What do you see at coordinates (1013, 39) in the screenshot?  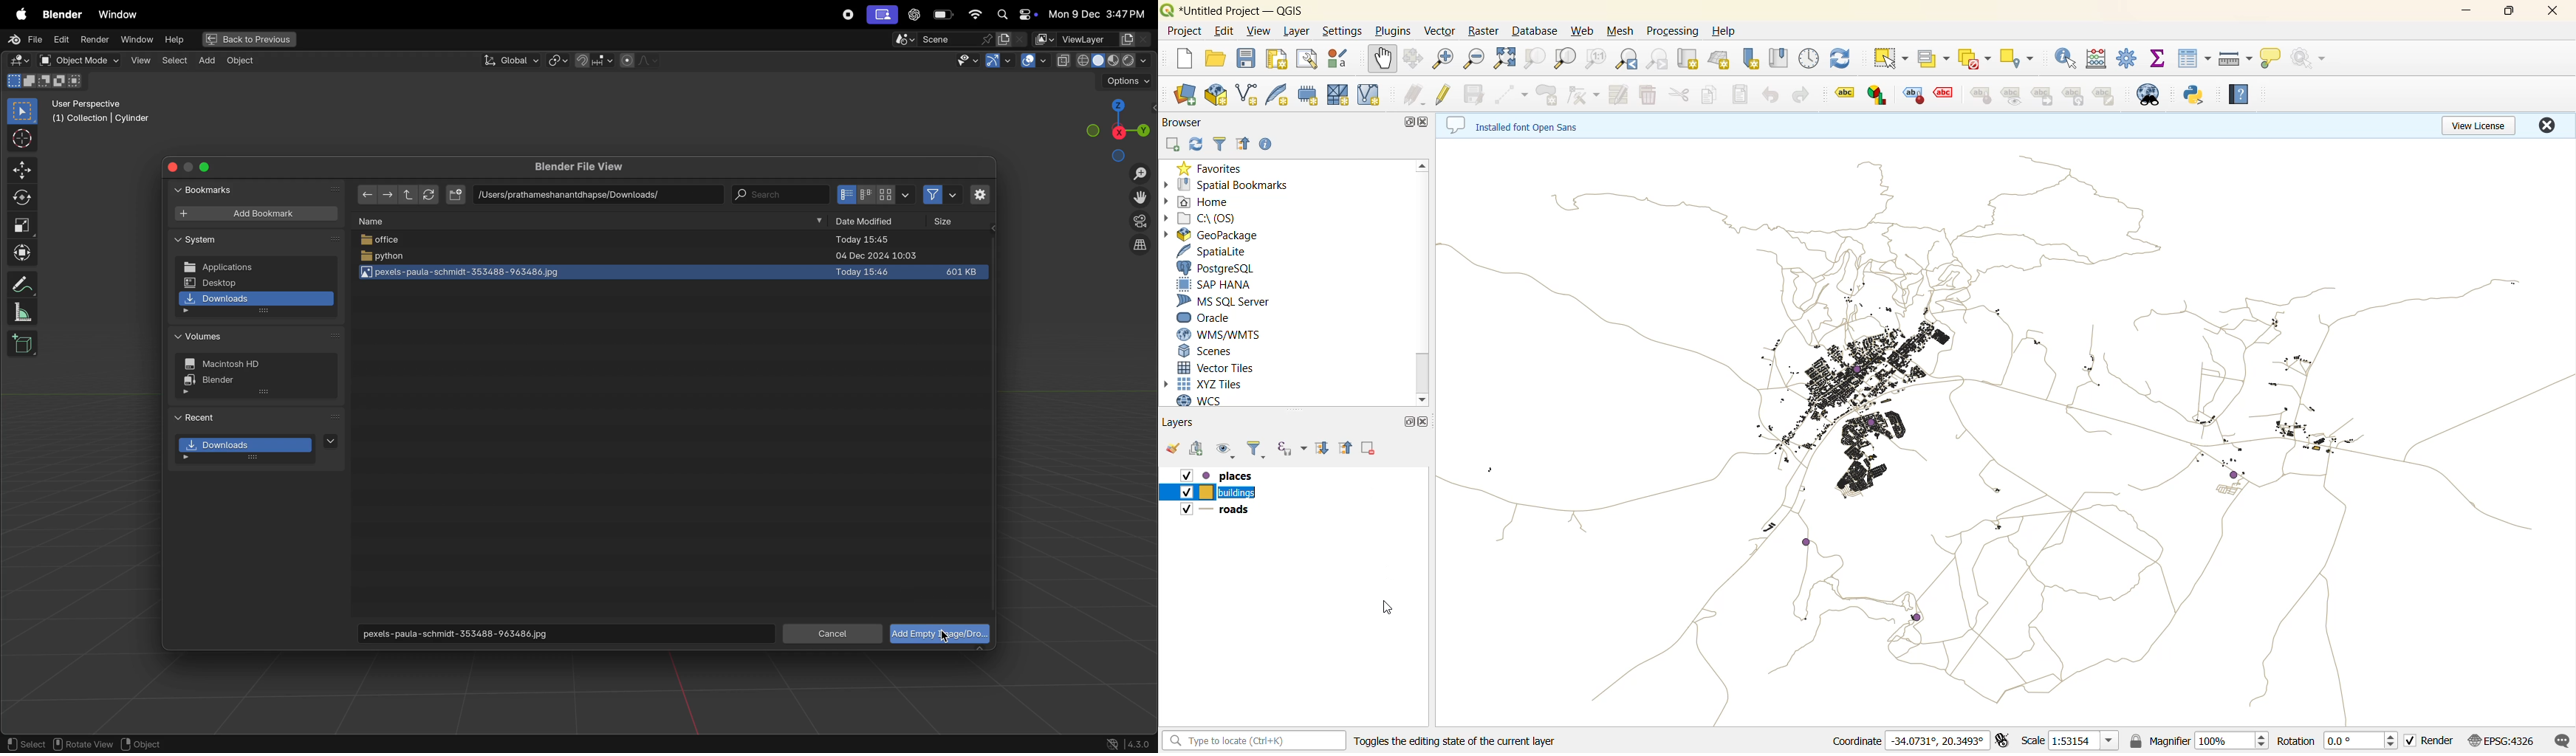 I see `active workspace` at bounding box center [1013, 39].